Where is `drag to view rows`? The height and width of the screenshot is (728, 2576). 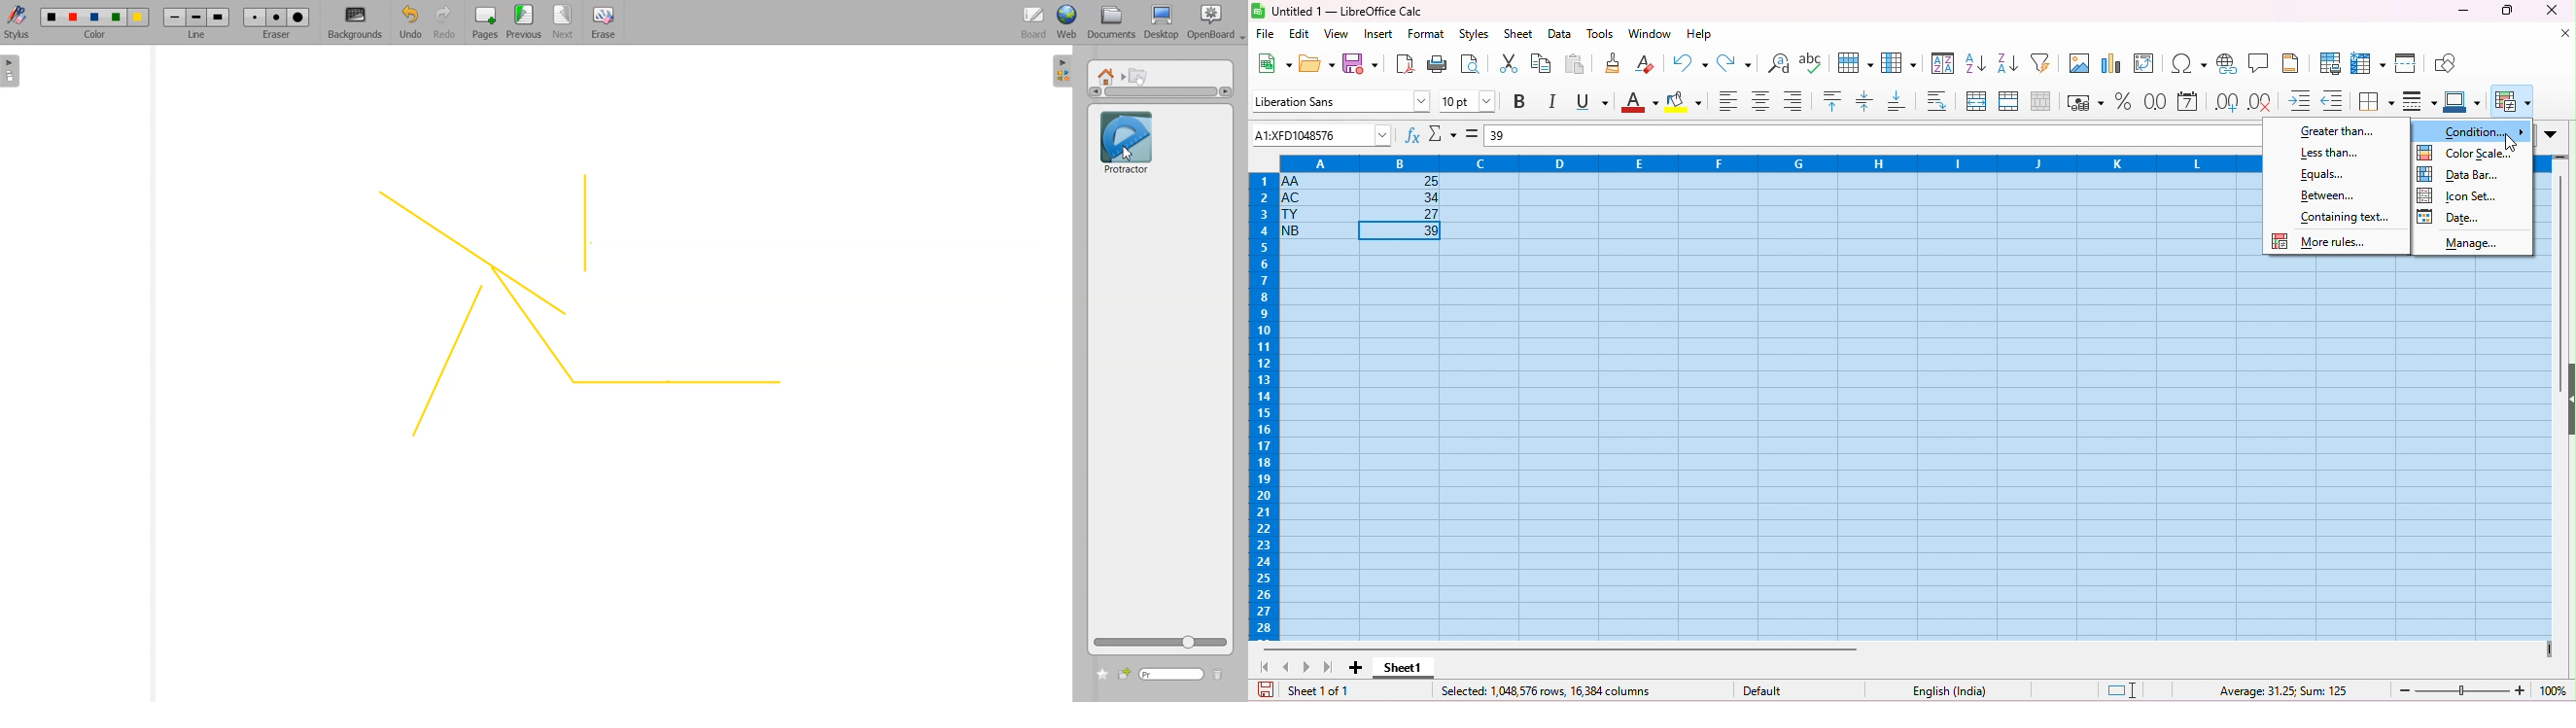 drag to view rows is located at coordinates (2561, 158).